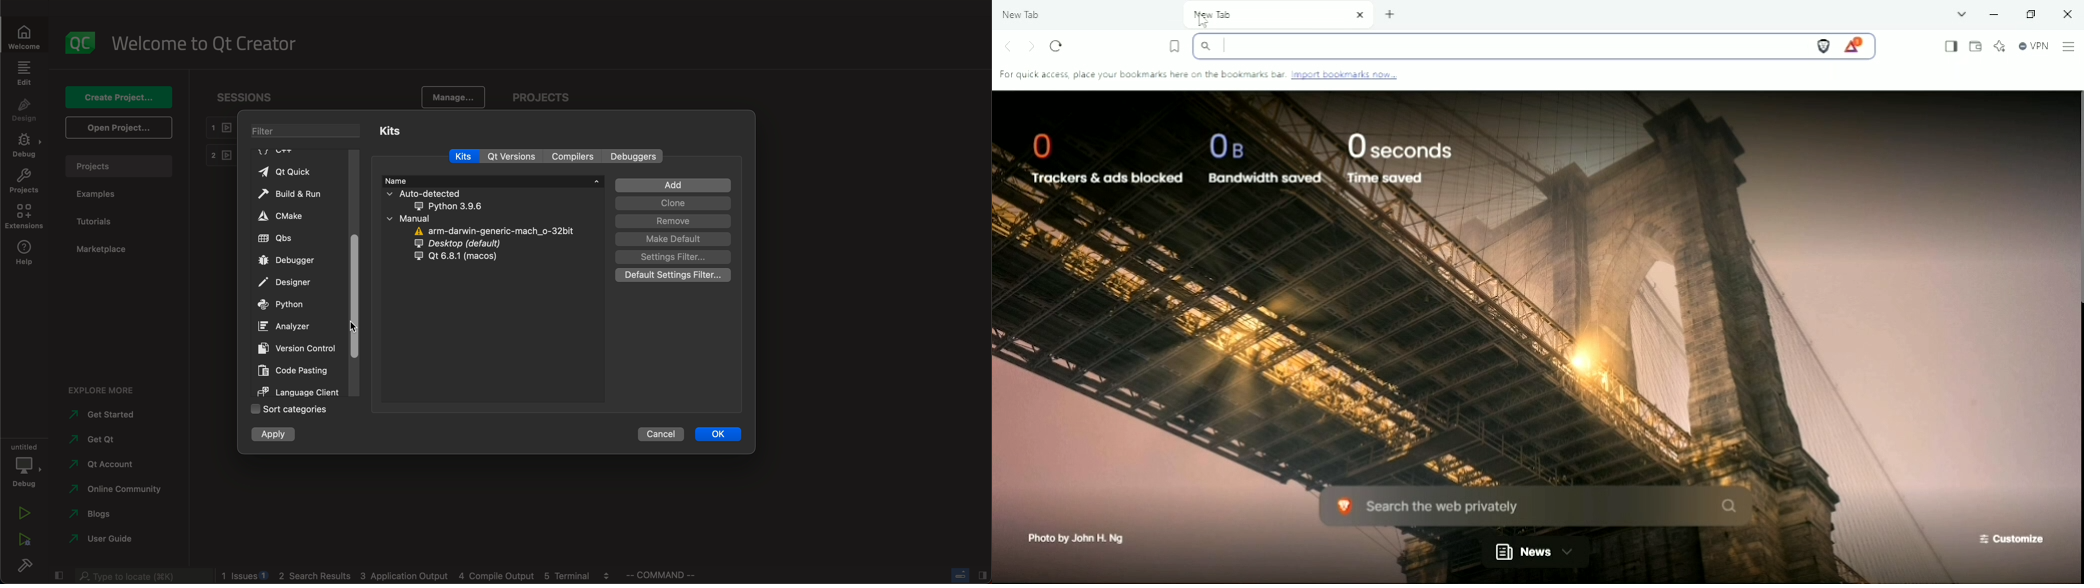 The image size is (2100, 588). I want to click on cursor, so click(358, 325).